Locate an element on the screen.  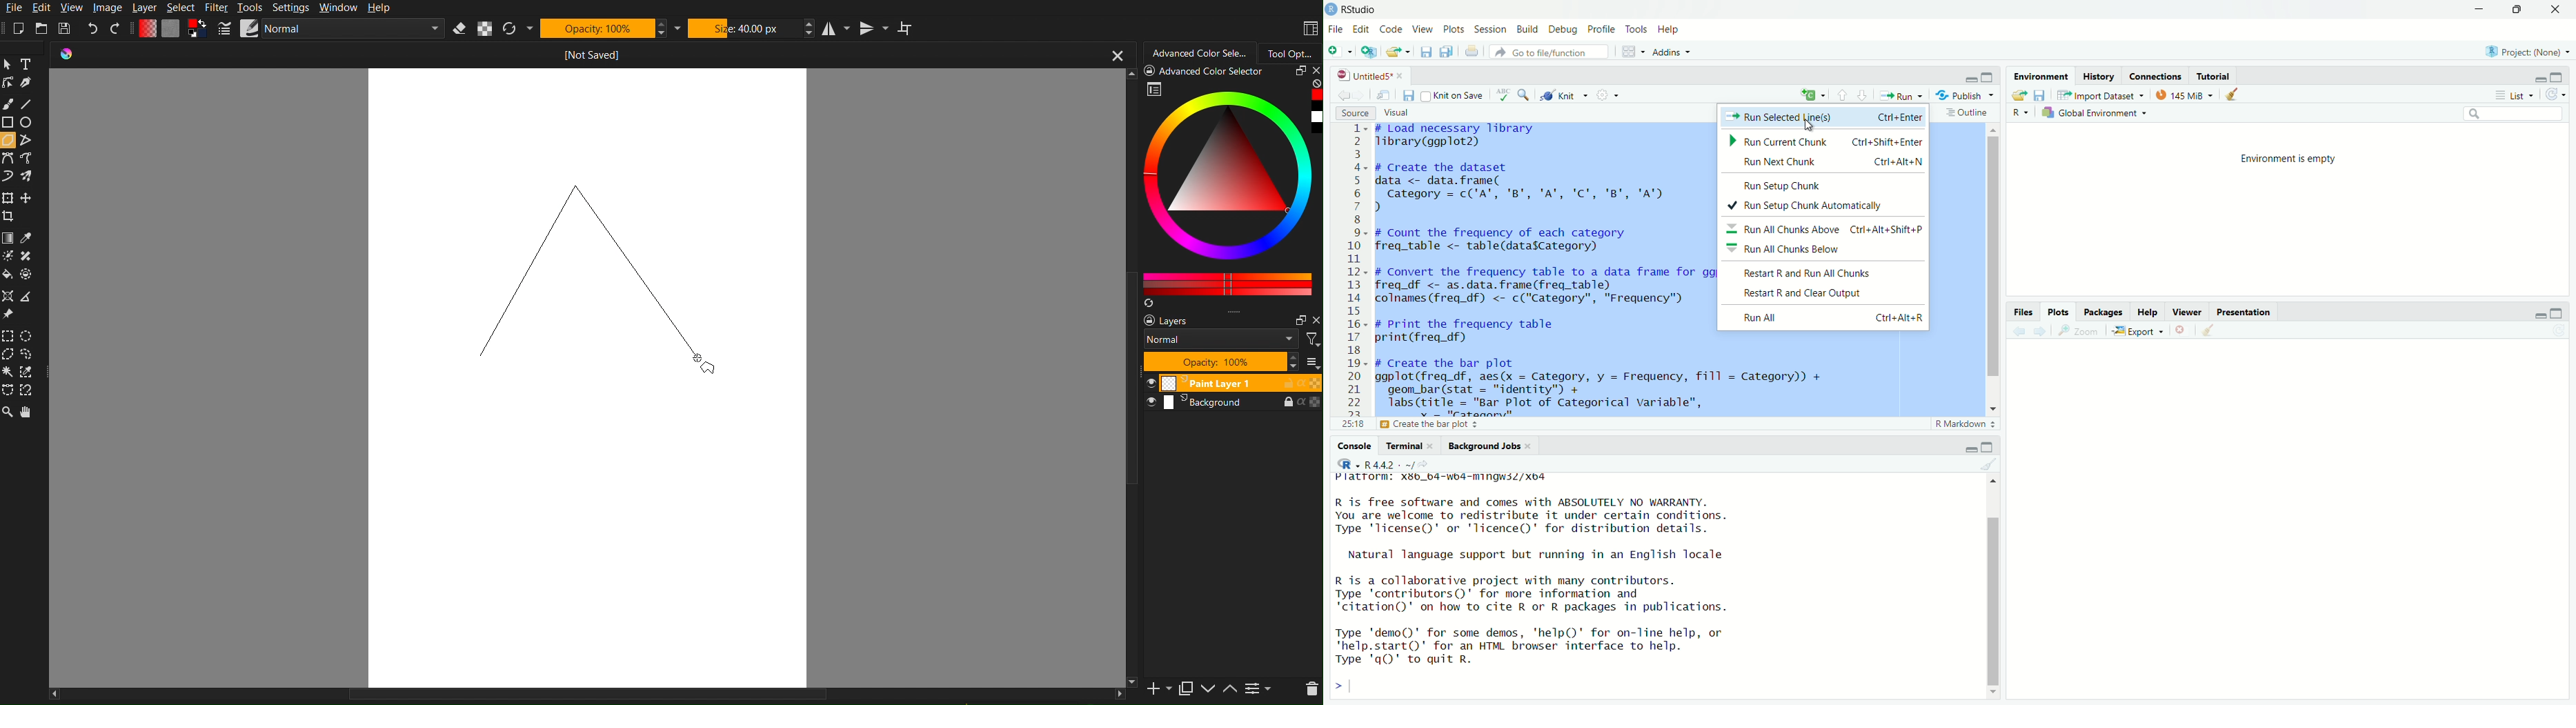
save is located at coordinates (2041, 96).